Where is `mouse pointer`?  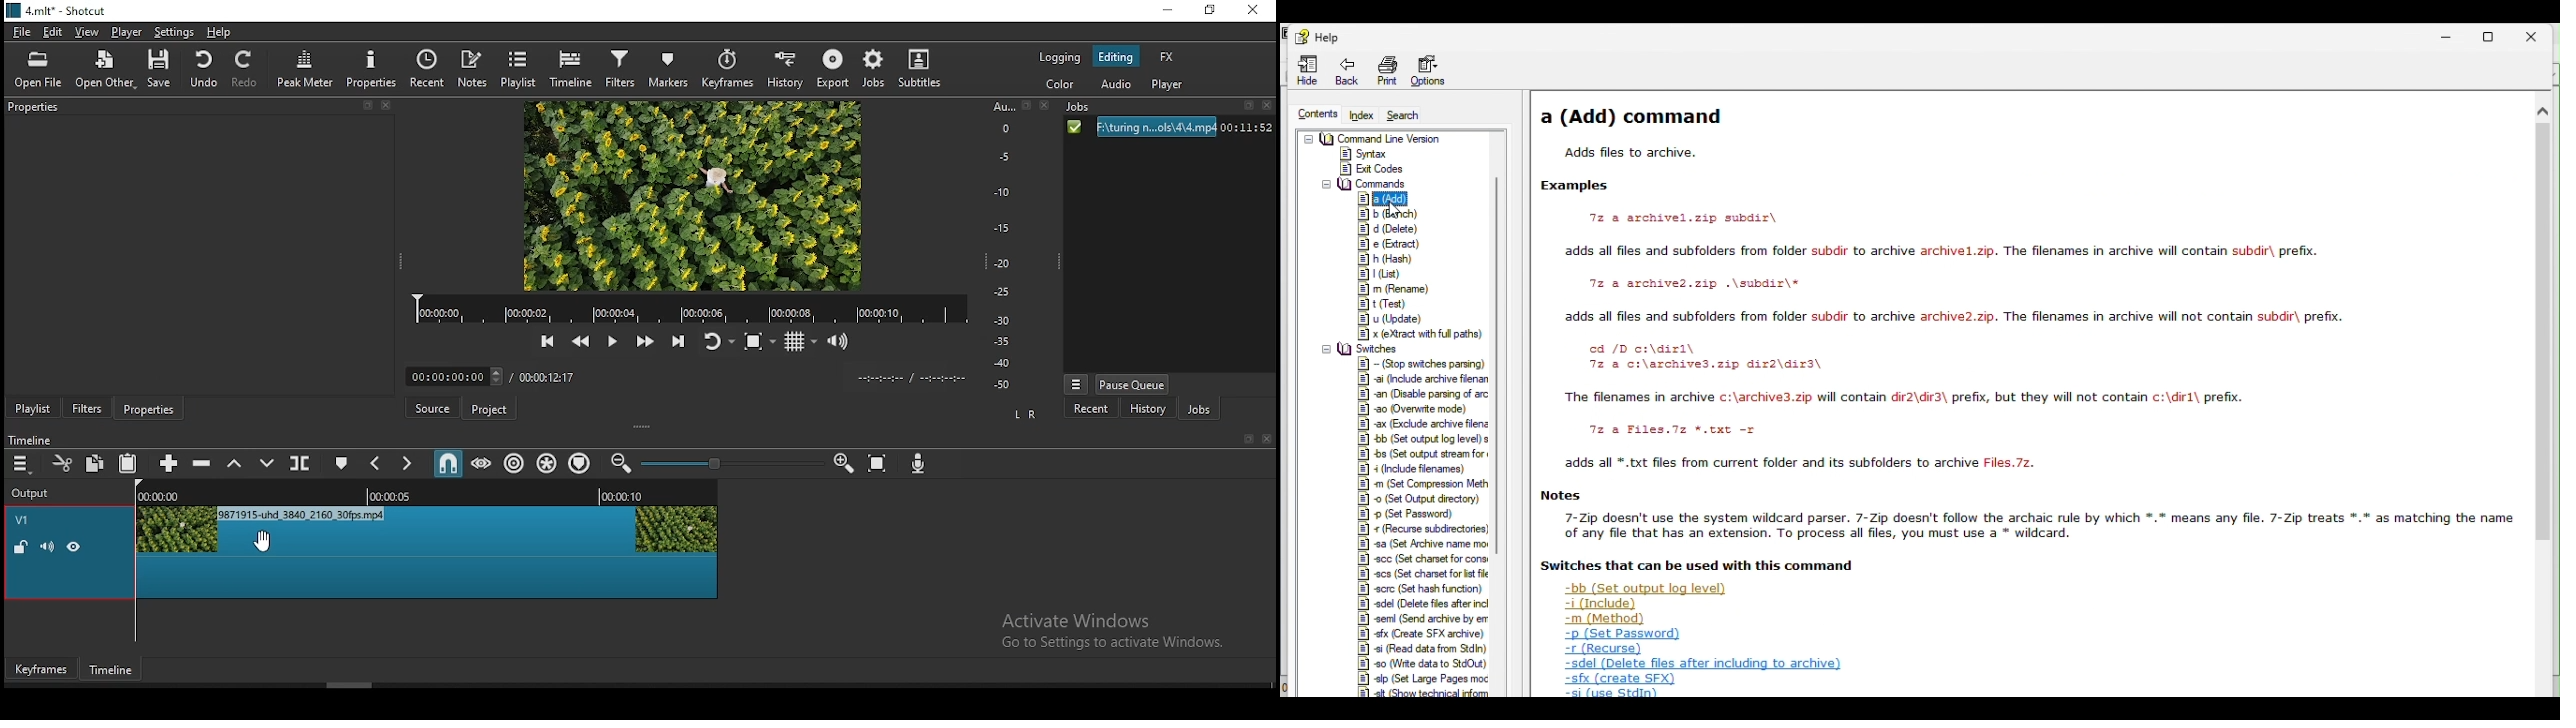 mouse pointer is located at coordinates (259, 542).